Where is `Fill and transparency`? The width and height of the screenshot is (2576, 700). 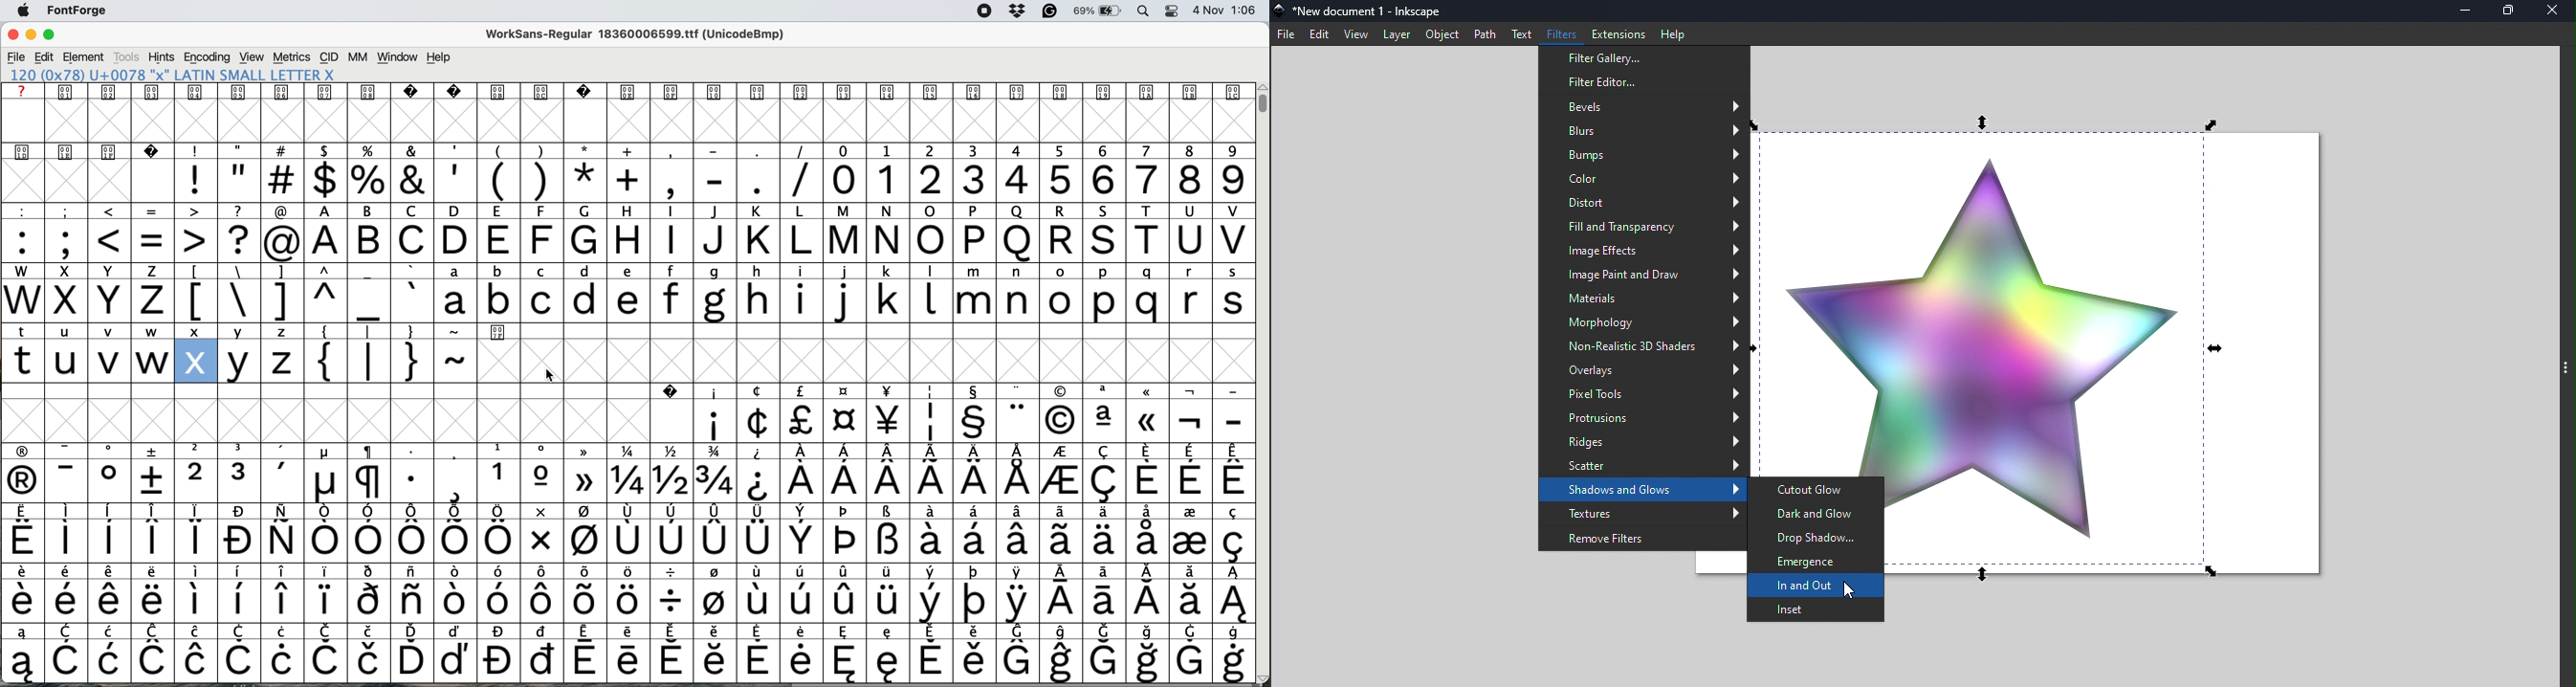
Fill and transparency is located at coordinates (1644, 229).